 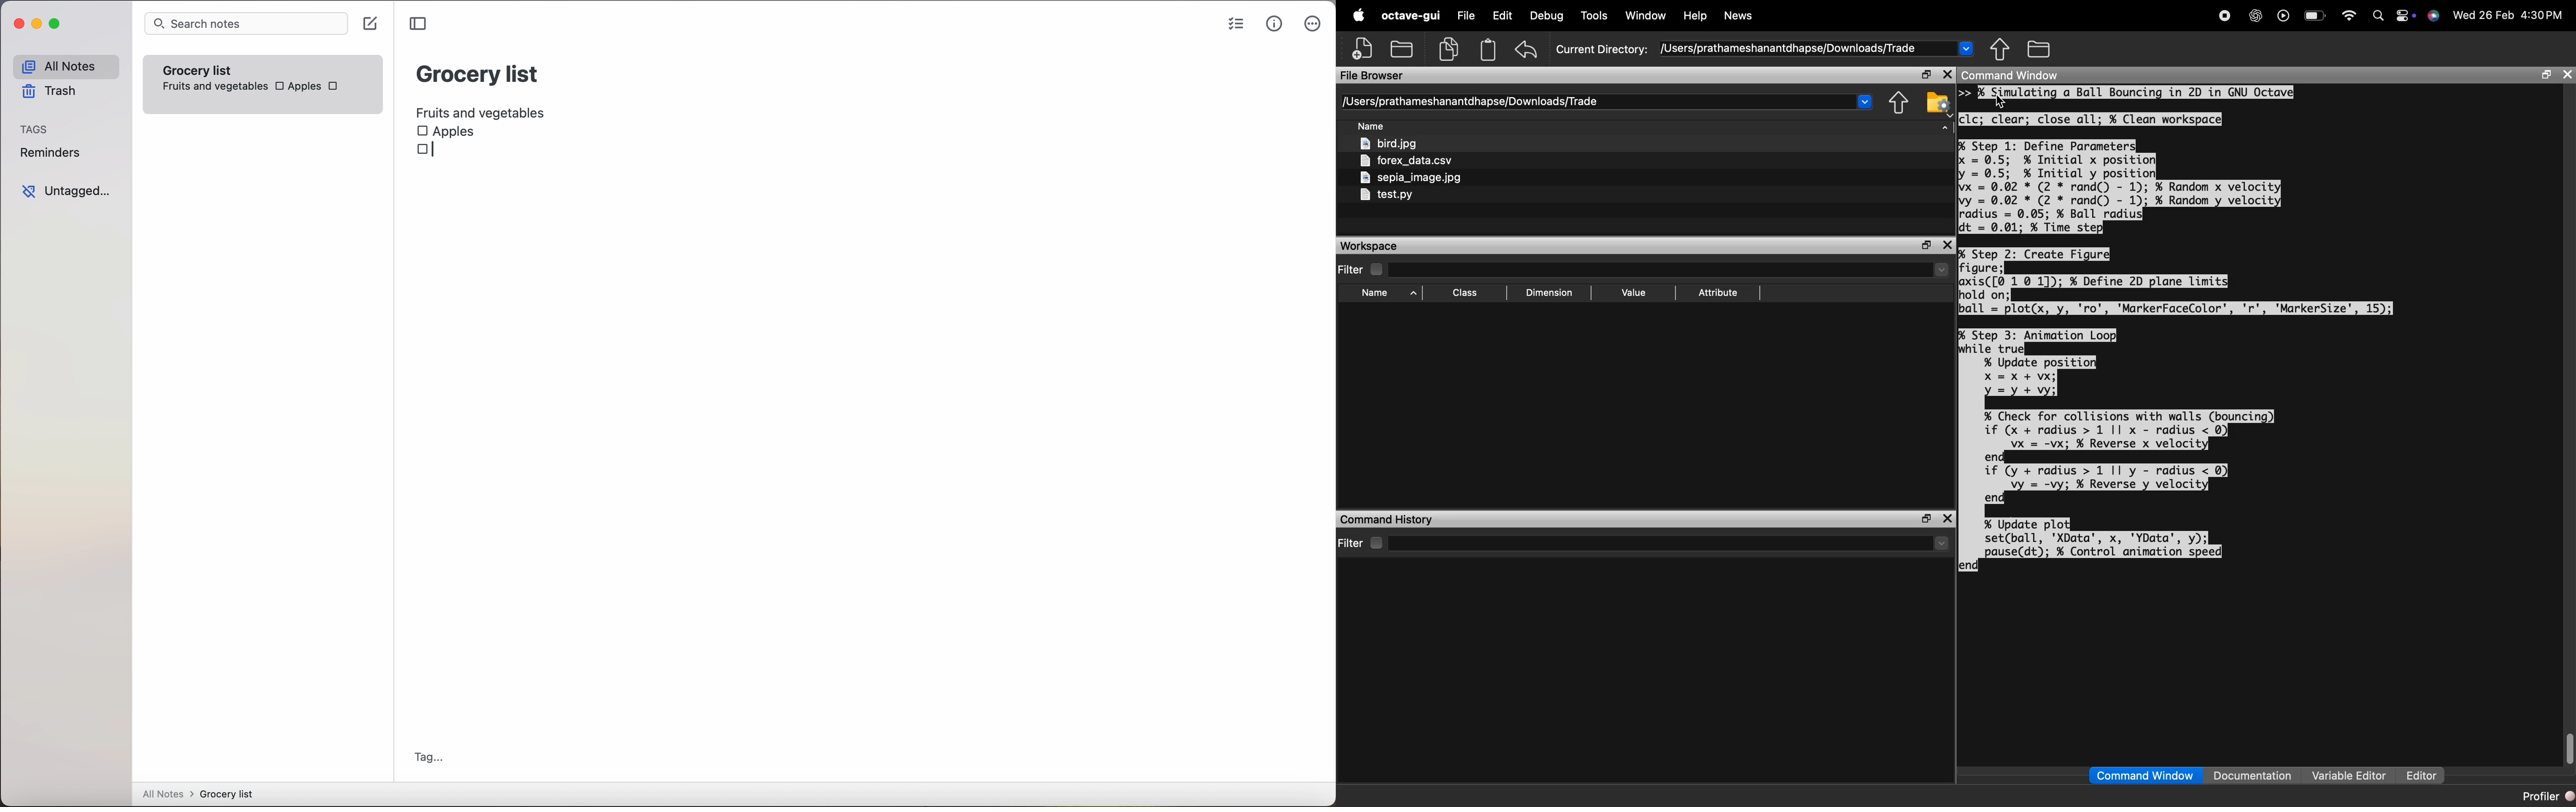 What do you see at coordinates (1465, 14) in the screenshot?
I see `file` at bounding box center [1465, 14].